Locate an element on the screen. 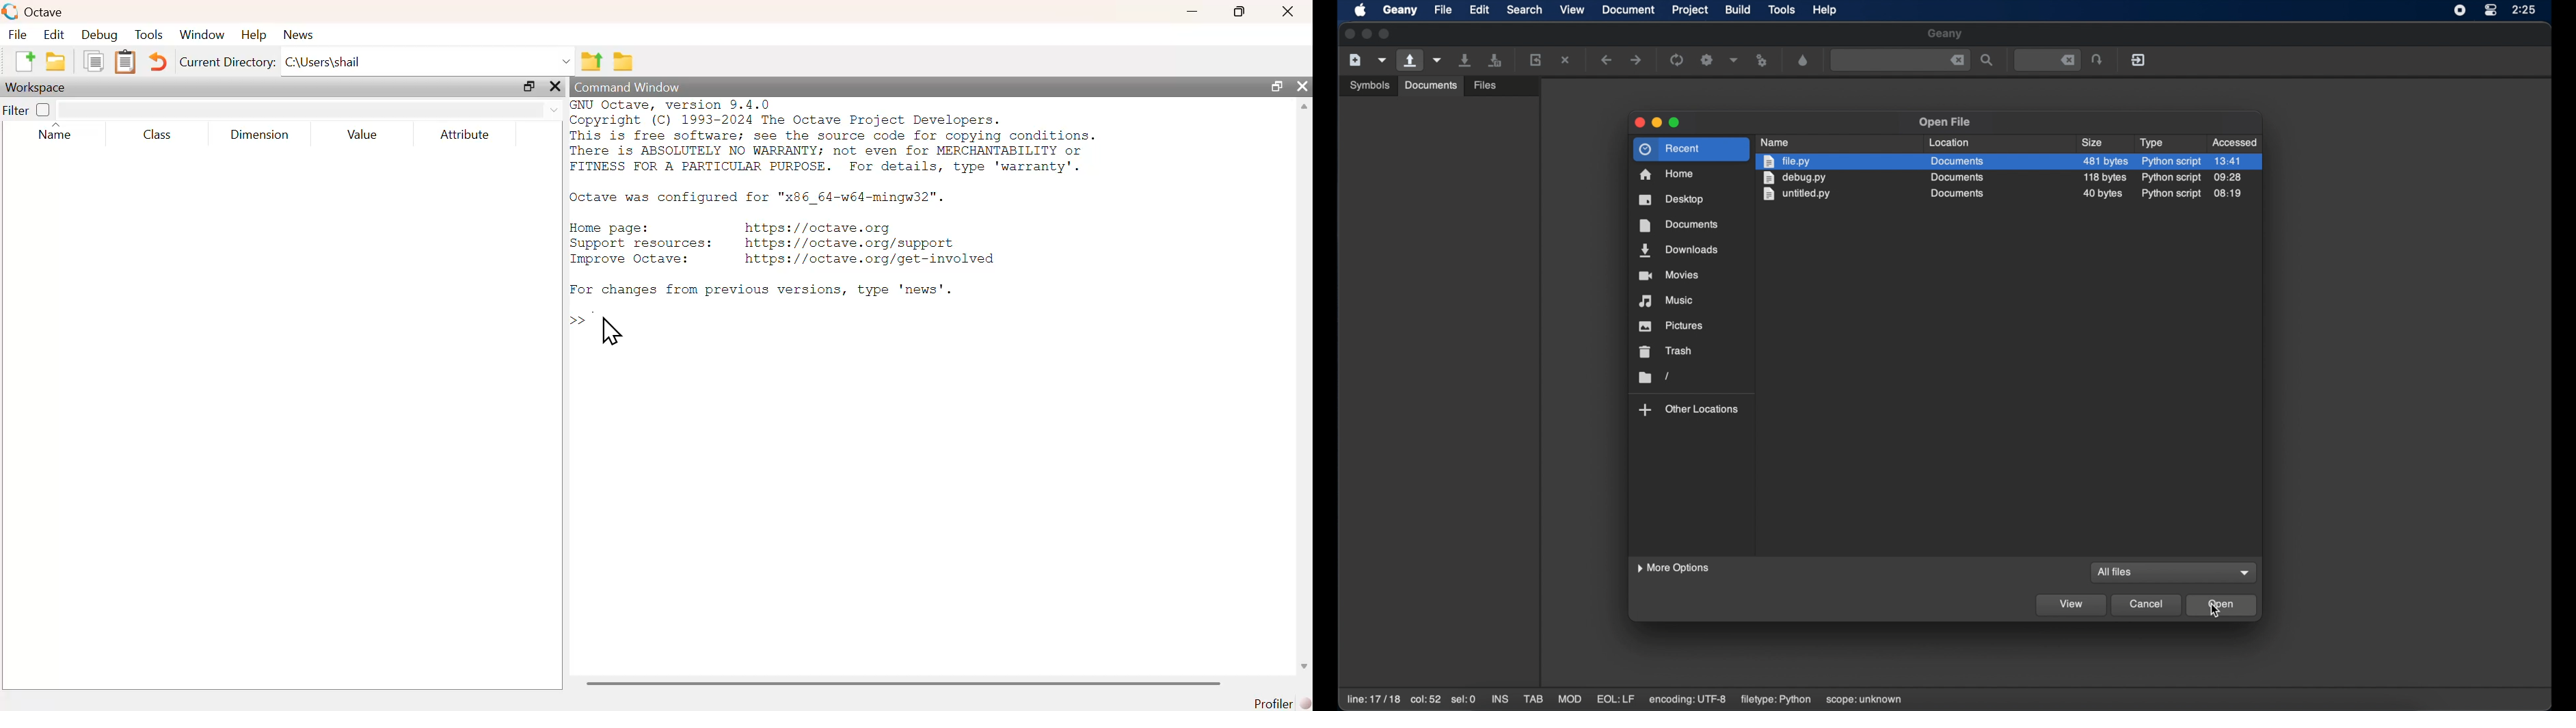 The width and height of the screenshot is (2576, 728). save all files is located at coordinates (1496, 61).